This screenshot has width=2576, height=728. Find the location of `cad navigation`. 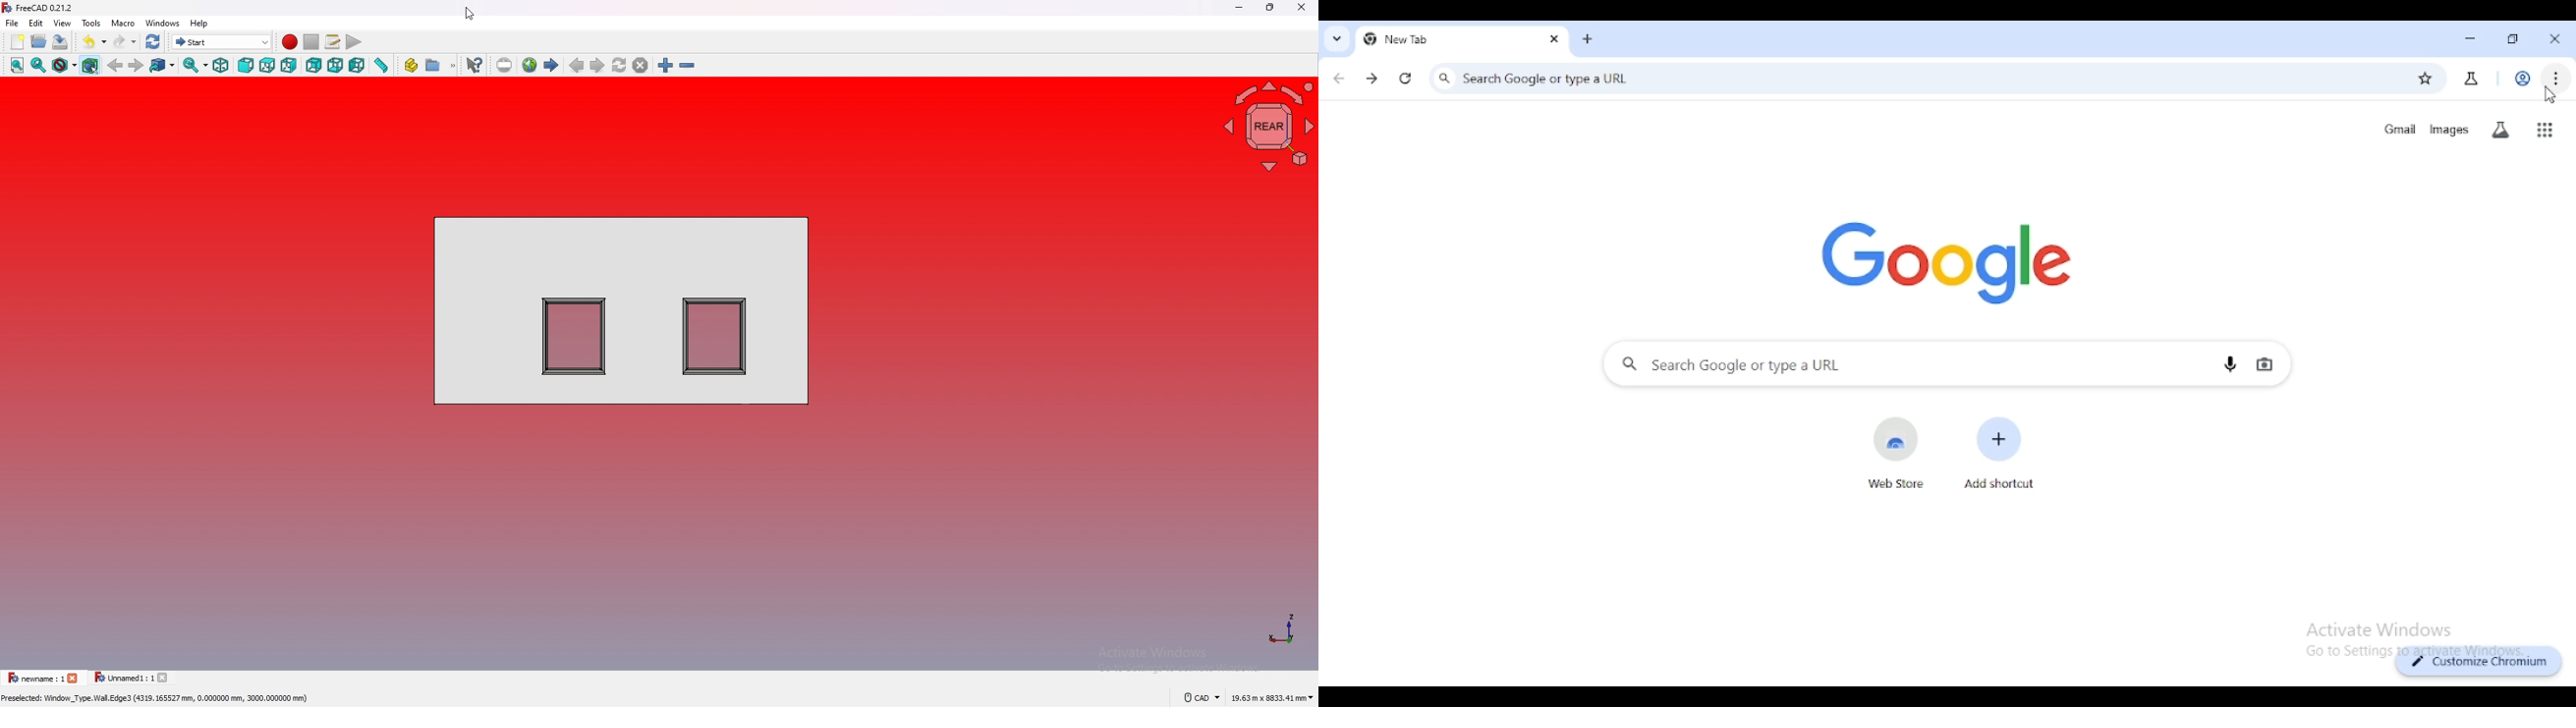

cad navigation is located at coordinates (1201, 698).